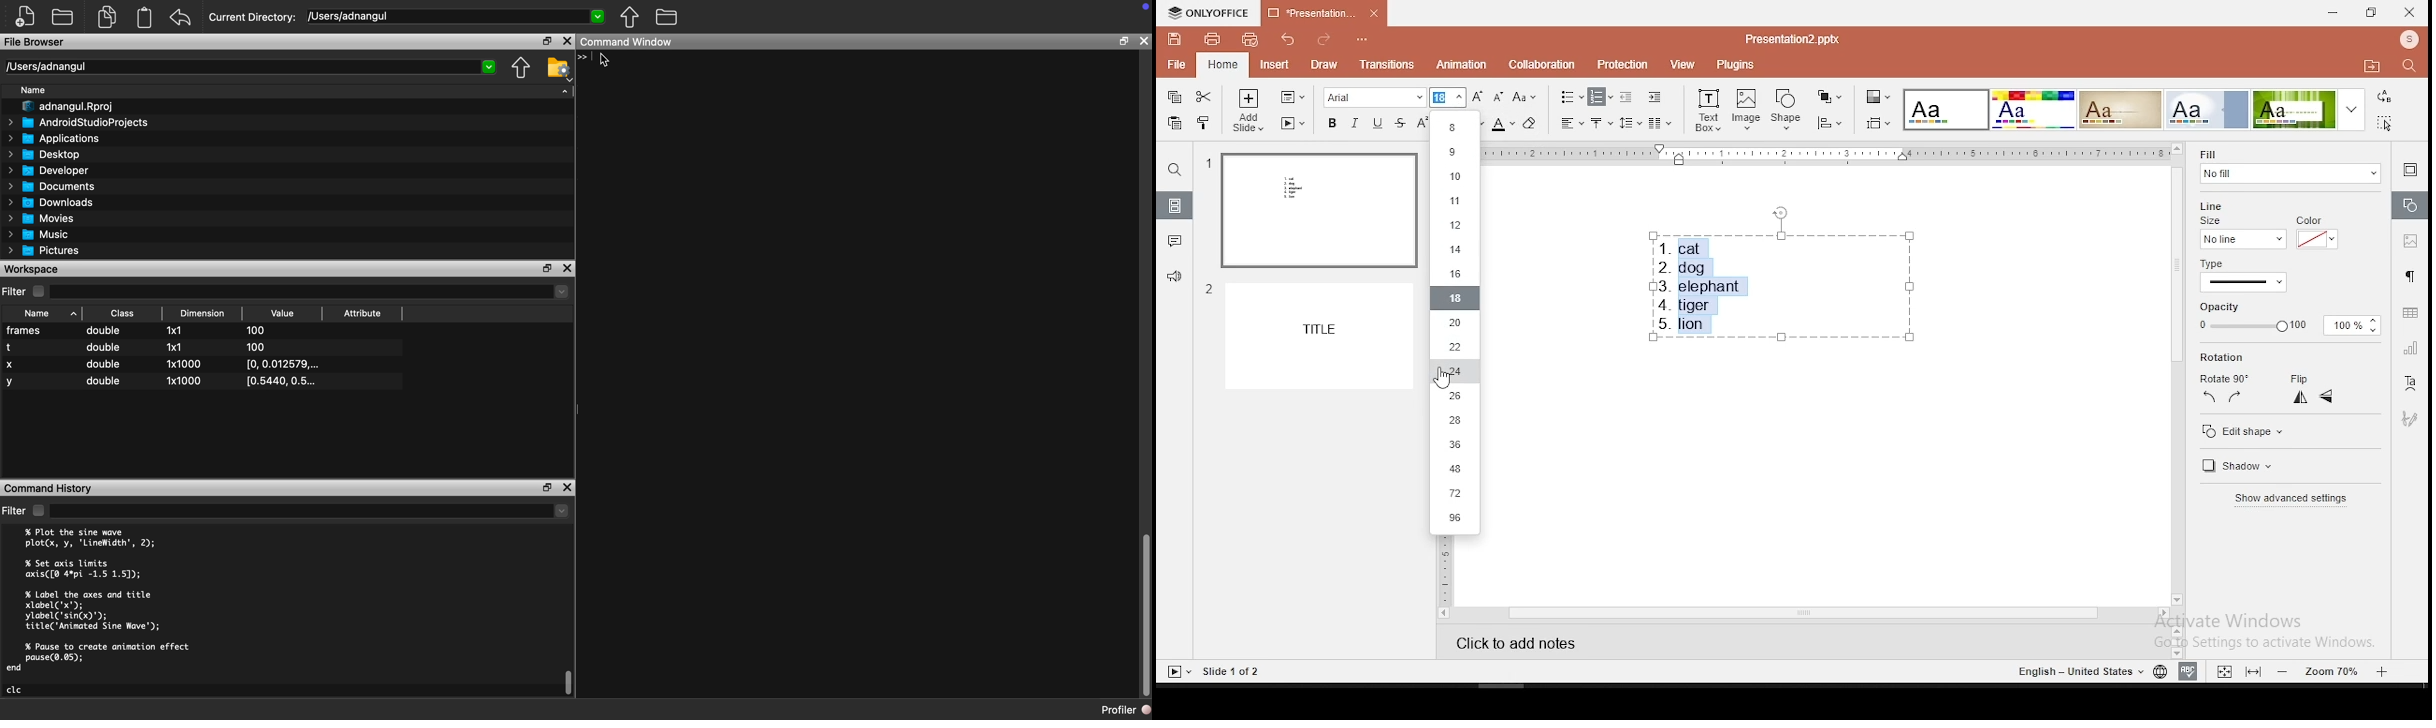 The height and width of the screenshot is (728, 2436). What do you see at coordinates (2188, 672) in the screenshot?
I see `spell check` at bounding box center [2188, 672].